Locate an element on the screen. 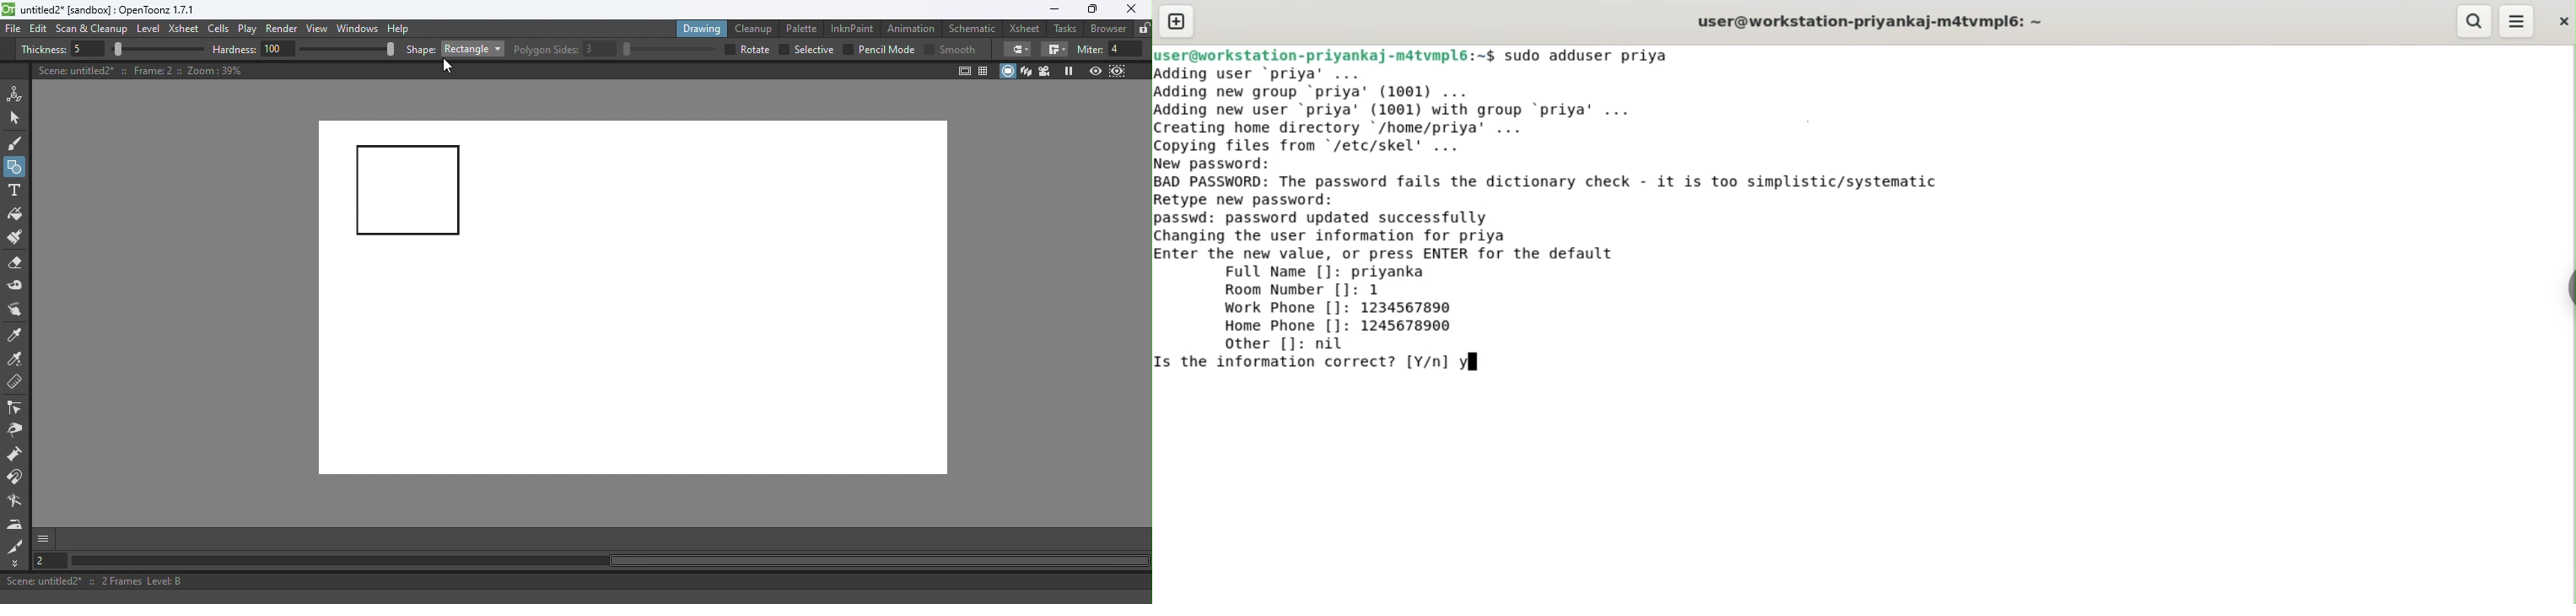  Type tool is located at coordinates (14, 191).